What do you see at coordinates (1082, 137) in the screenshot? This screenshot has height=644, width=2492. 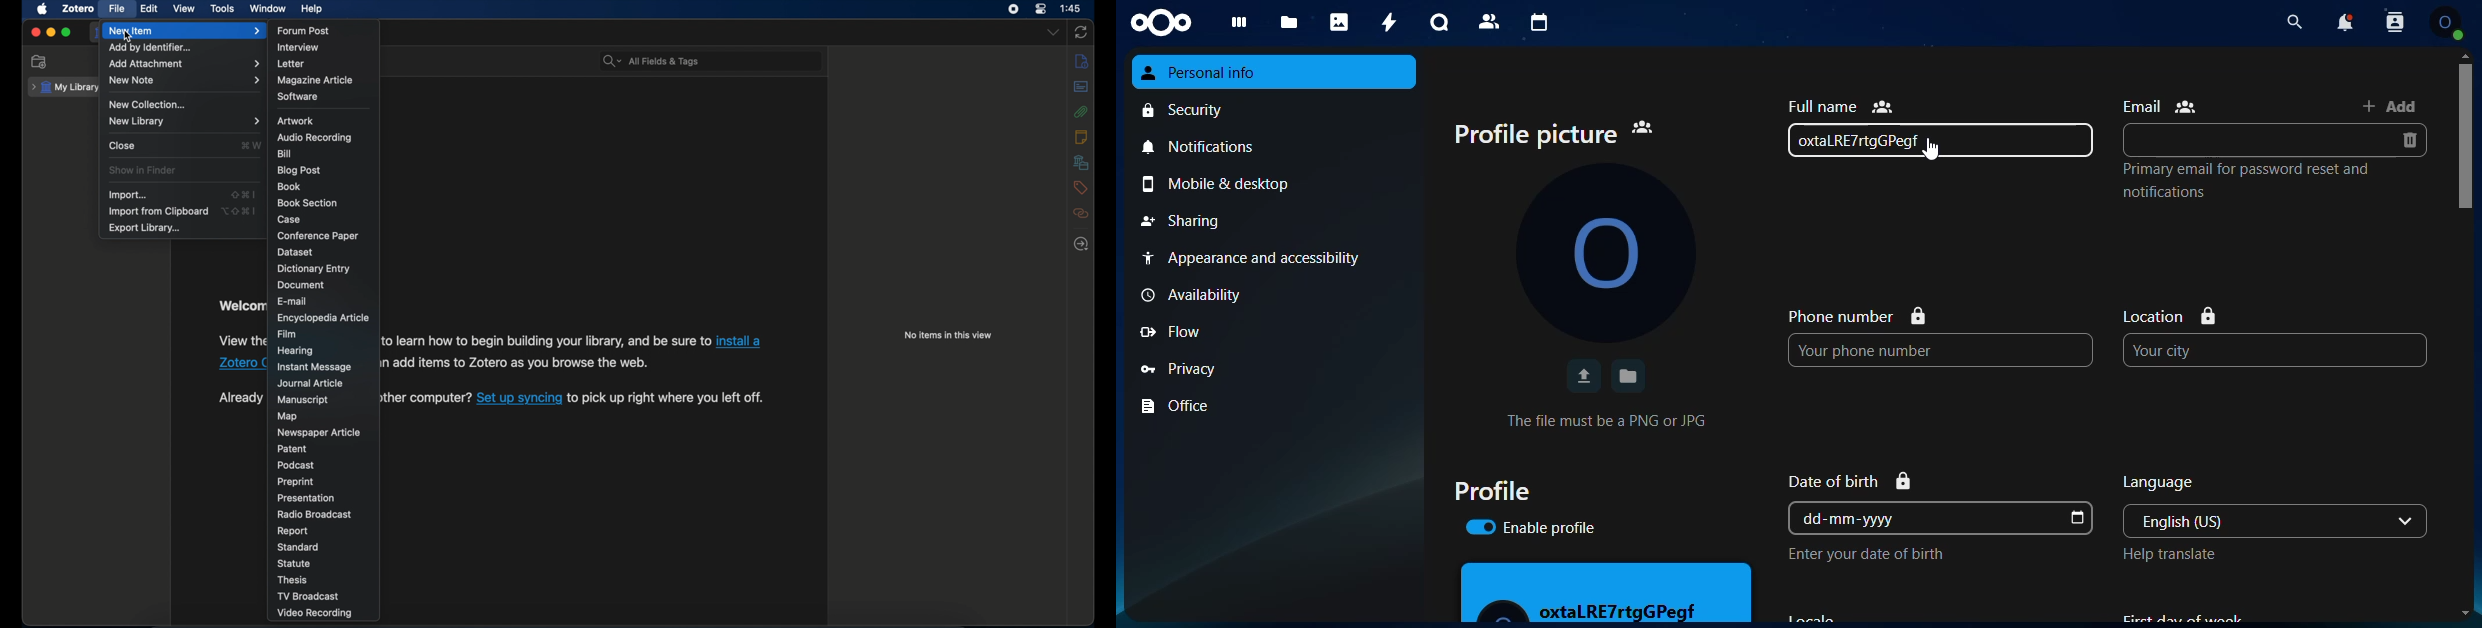 I see `notes` at bounding box center [1082, 137].